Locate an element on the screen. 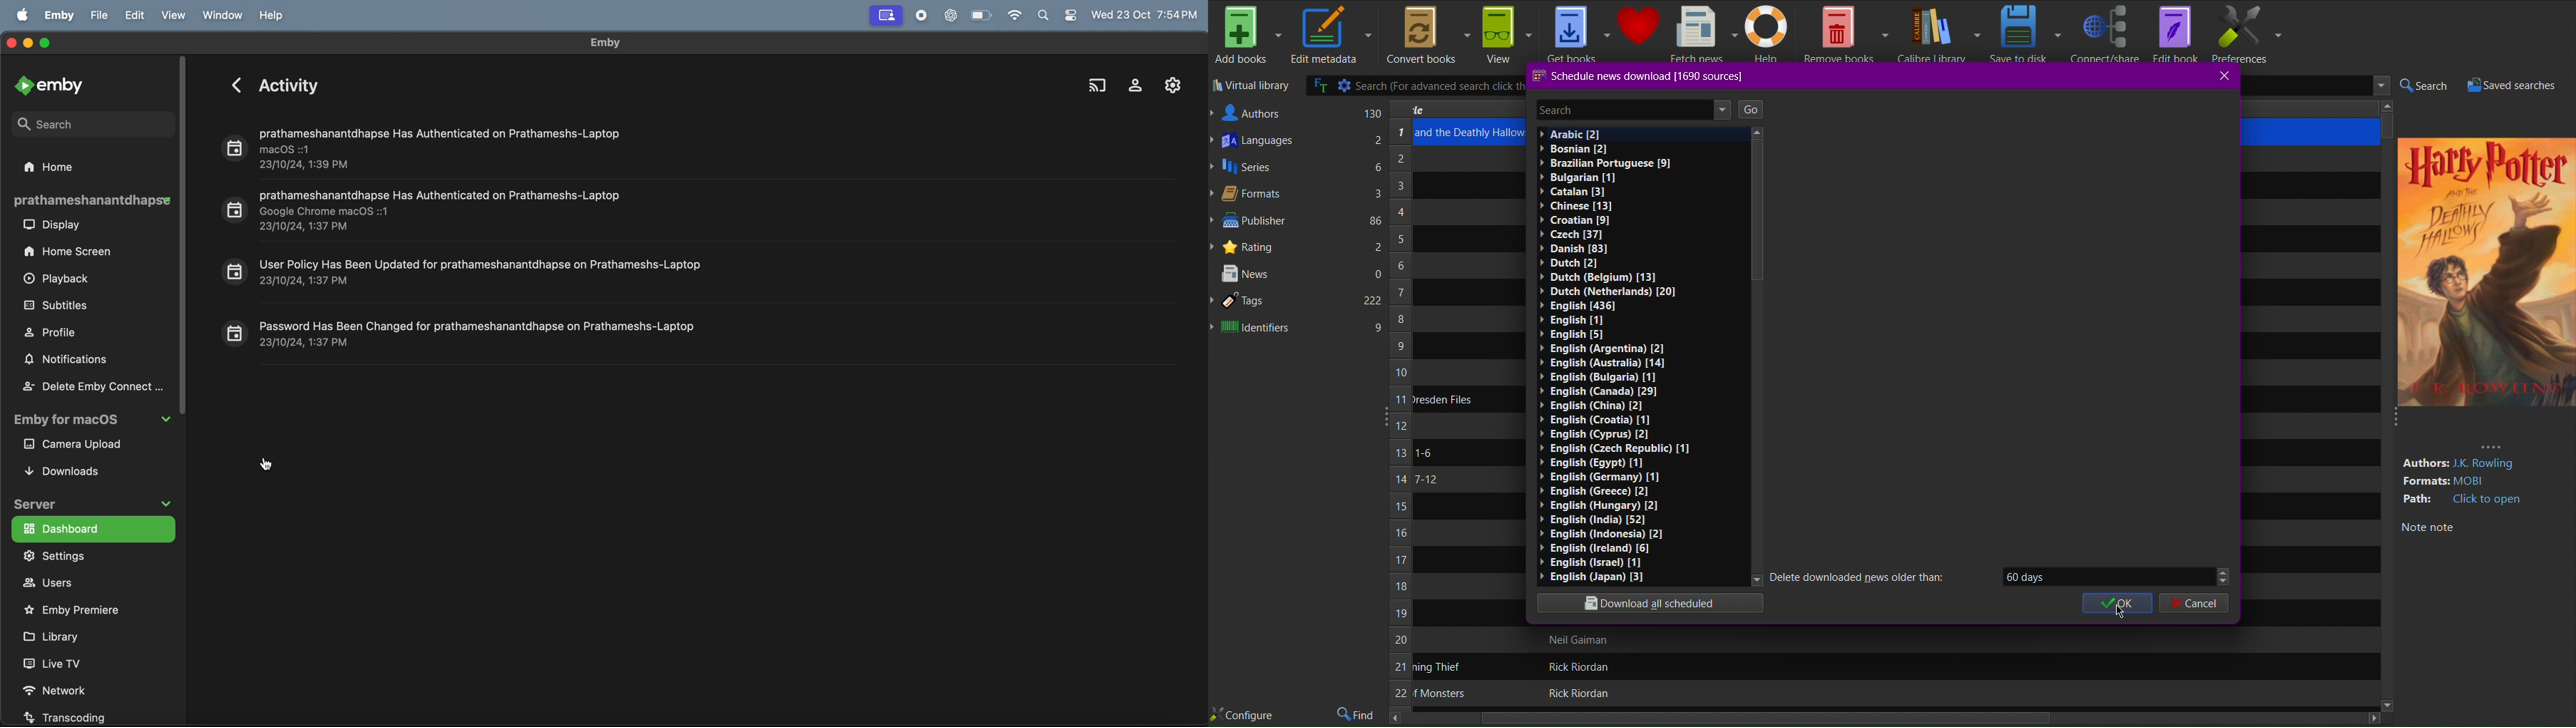 This screenshot has height=728, width=2576. Connect/Share is located at coordinates (2105, 33).